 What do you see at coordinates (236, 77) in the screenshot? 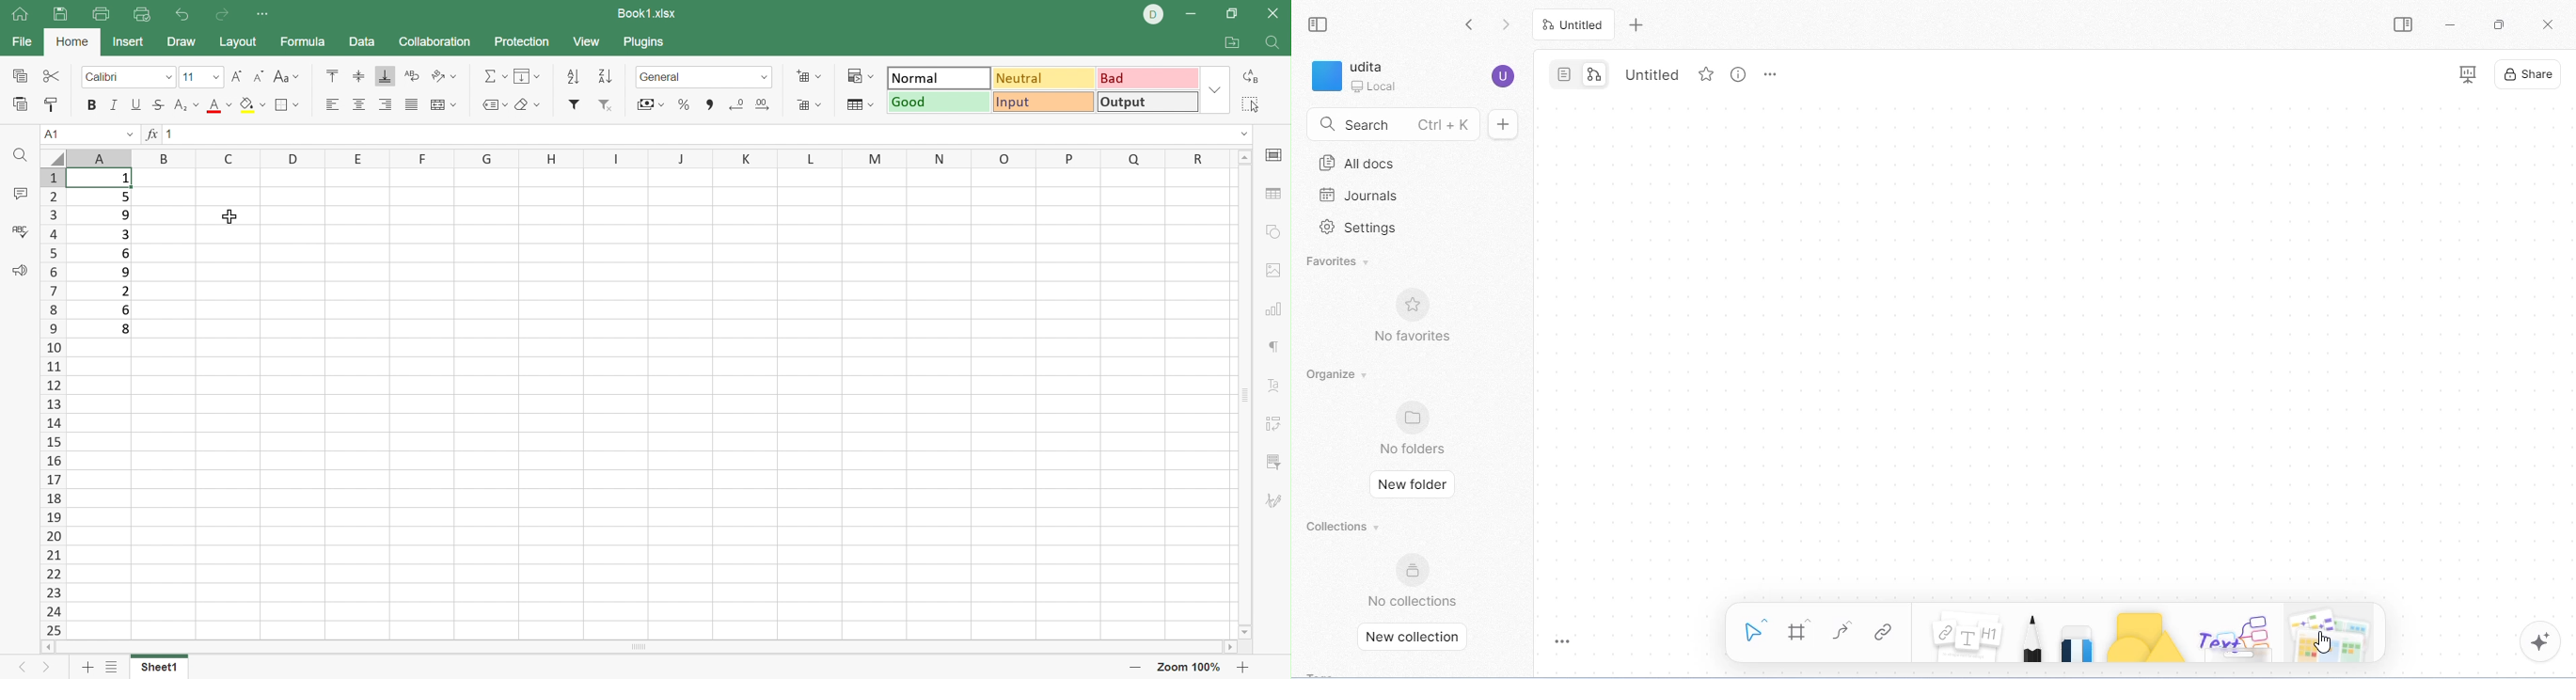
I see `Increment font size` at bounding box center [236, 77].